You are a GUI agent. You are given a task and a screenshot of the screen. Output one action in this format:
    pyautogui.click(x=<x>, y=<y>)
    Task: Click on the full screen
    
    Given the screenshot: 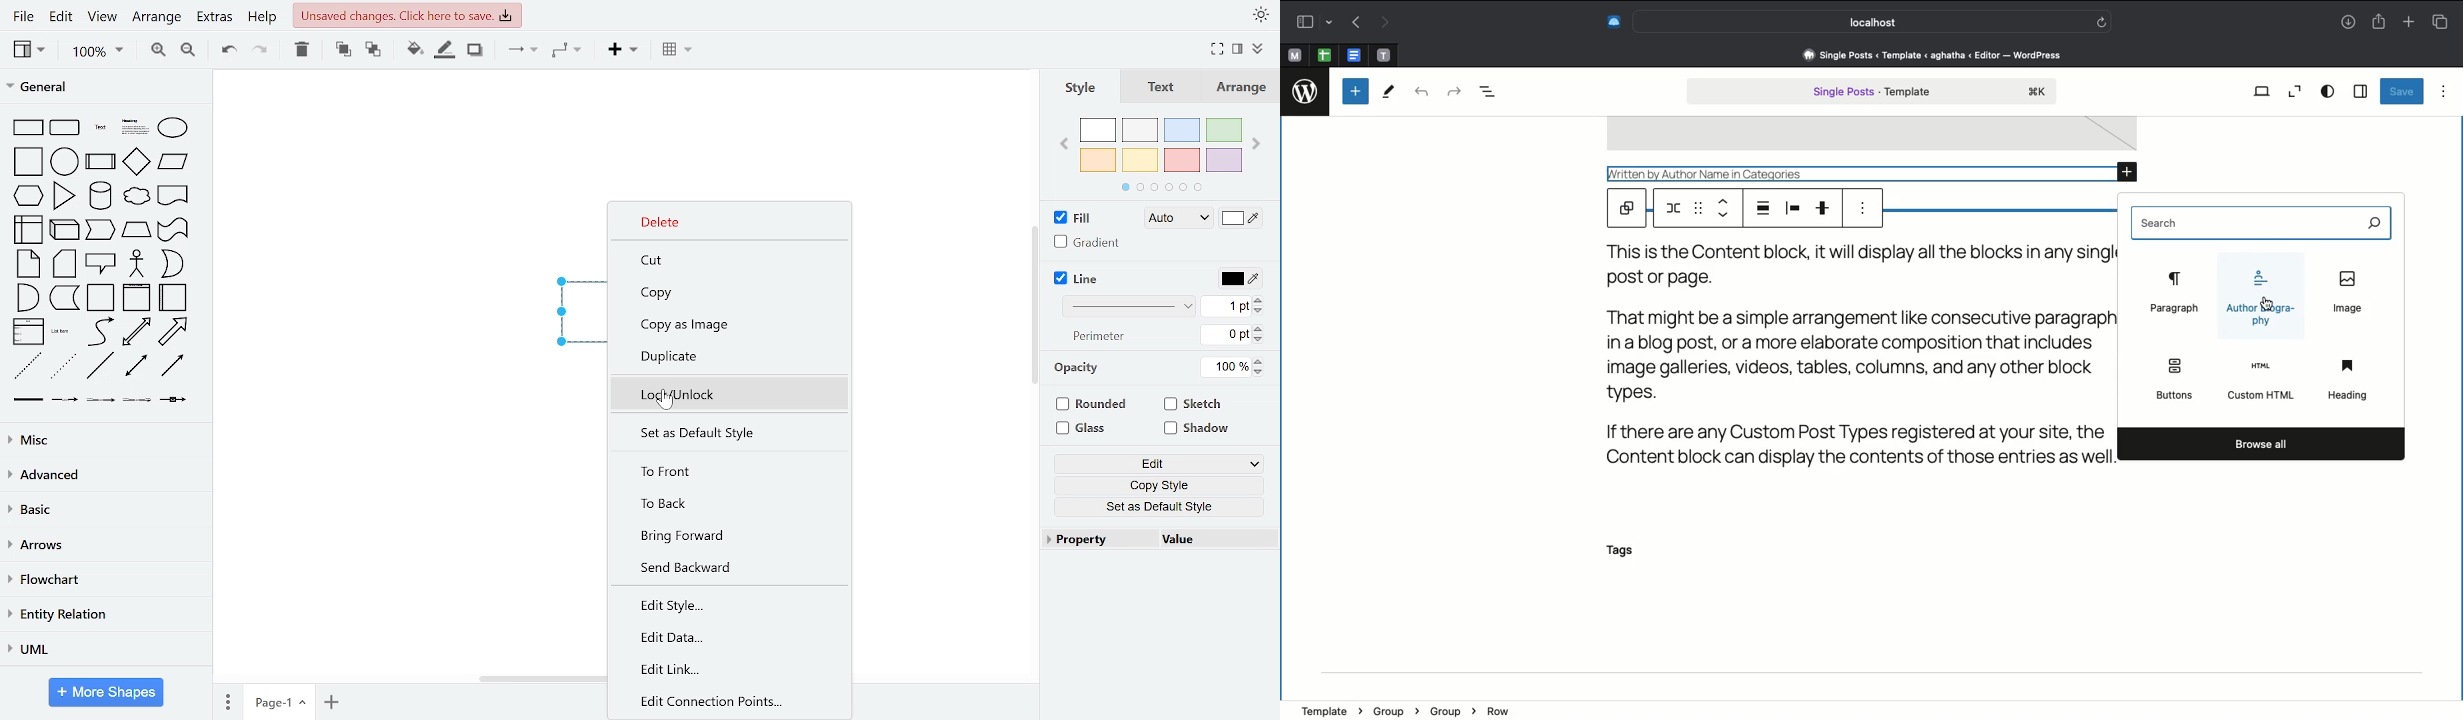 What is the action you would take?
    pyautogui.click(x=1218, y=48)
    